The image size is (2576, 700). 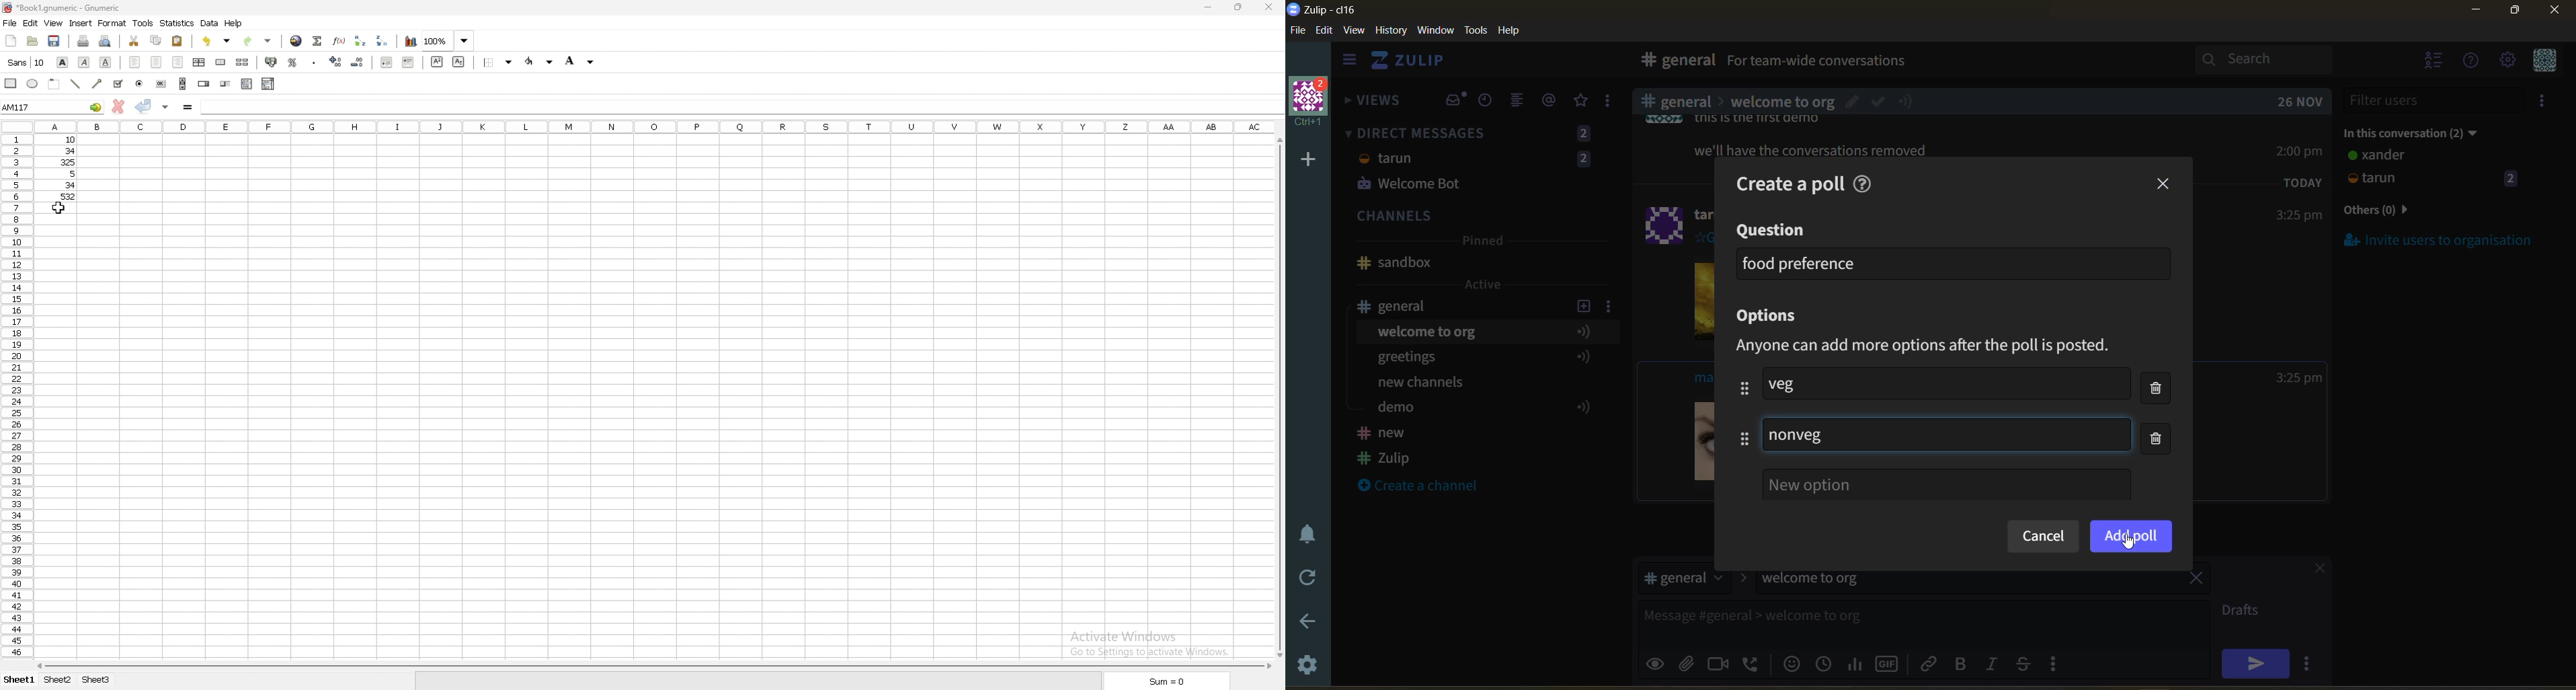 I want to click on add global time, so click(x=1826, y=663).